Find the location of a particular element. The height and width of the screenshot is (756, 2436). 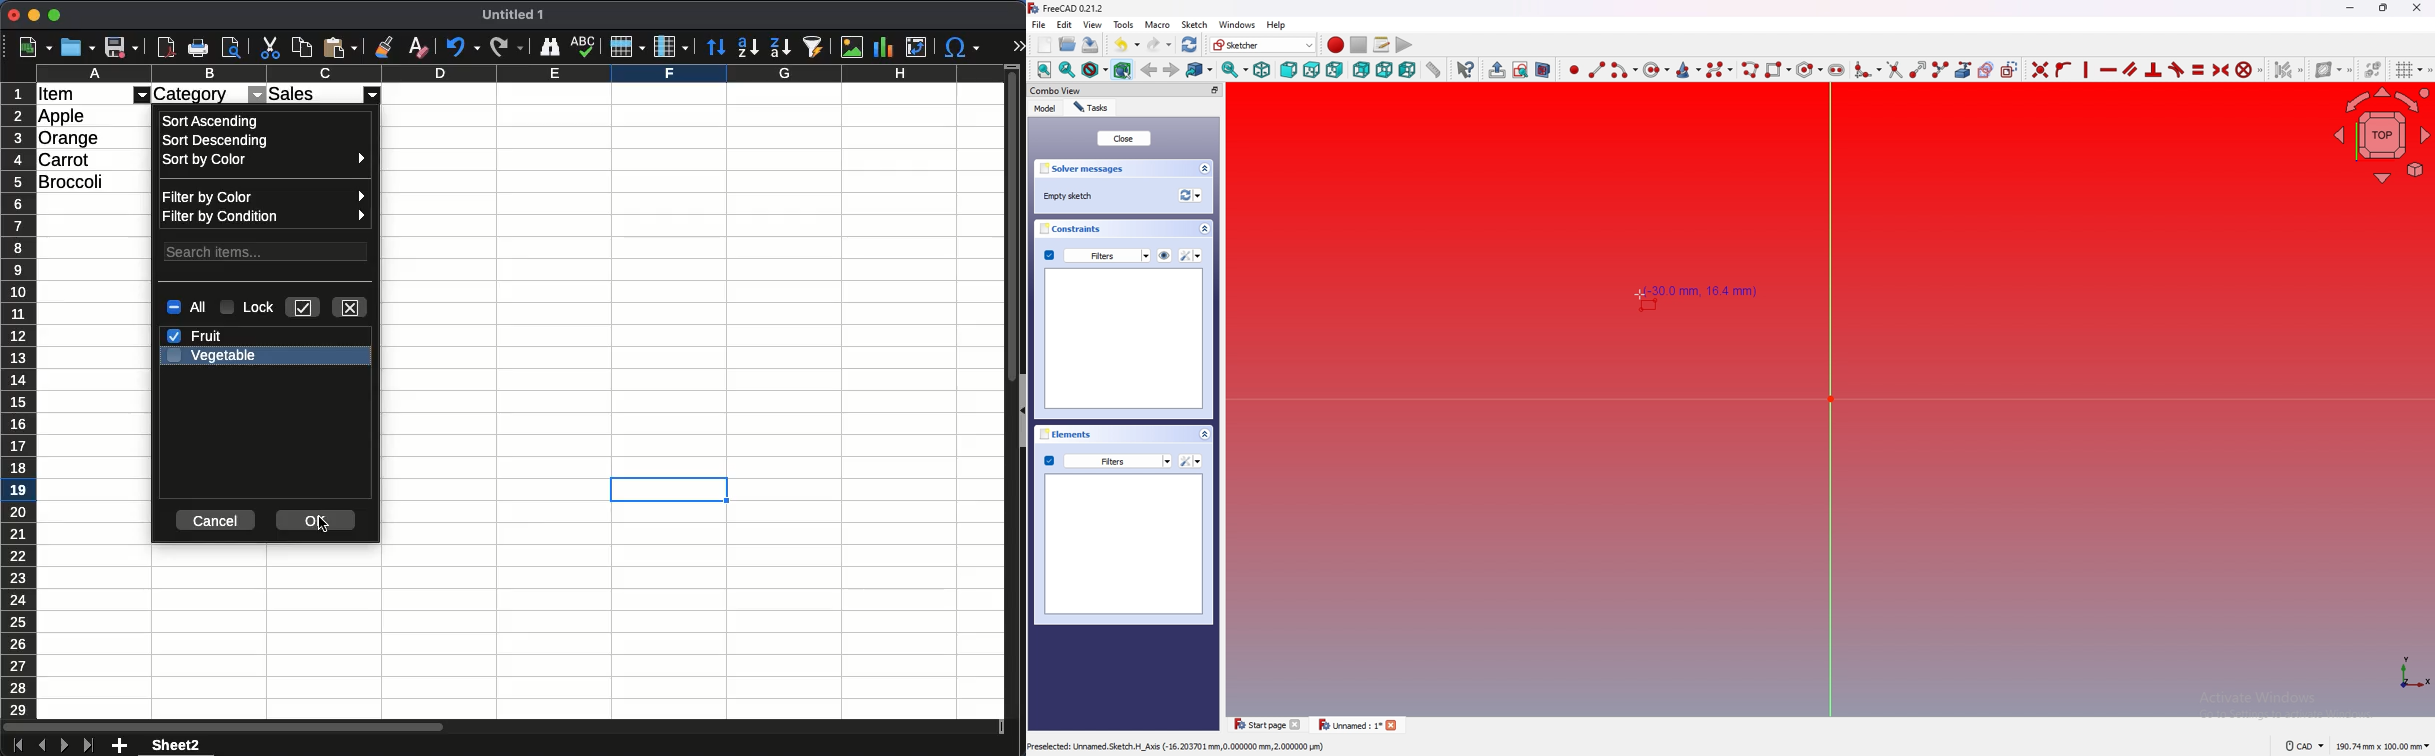

sales is located at coordinates (310, 92).